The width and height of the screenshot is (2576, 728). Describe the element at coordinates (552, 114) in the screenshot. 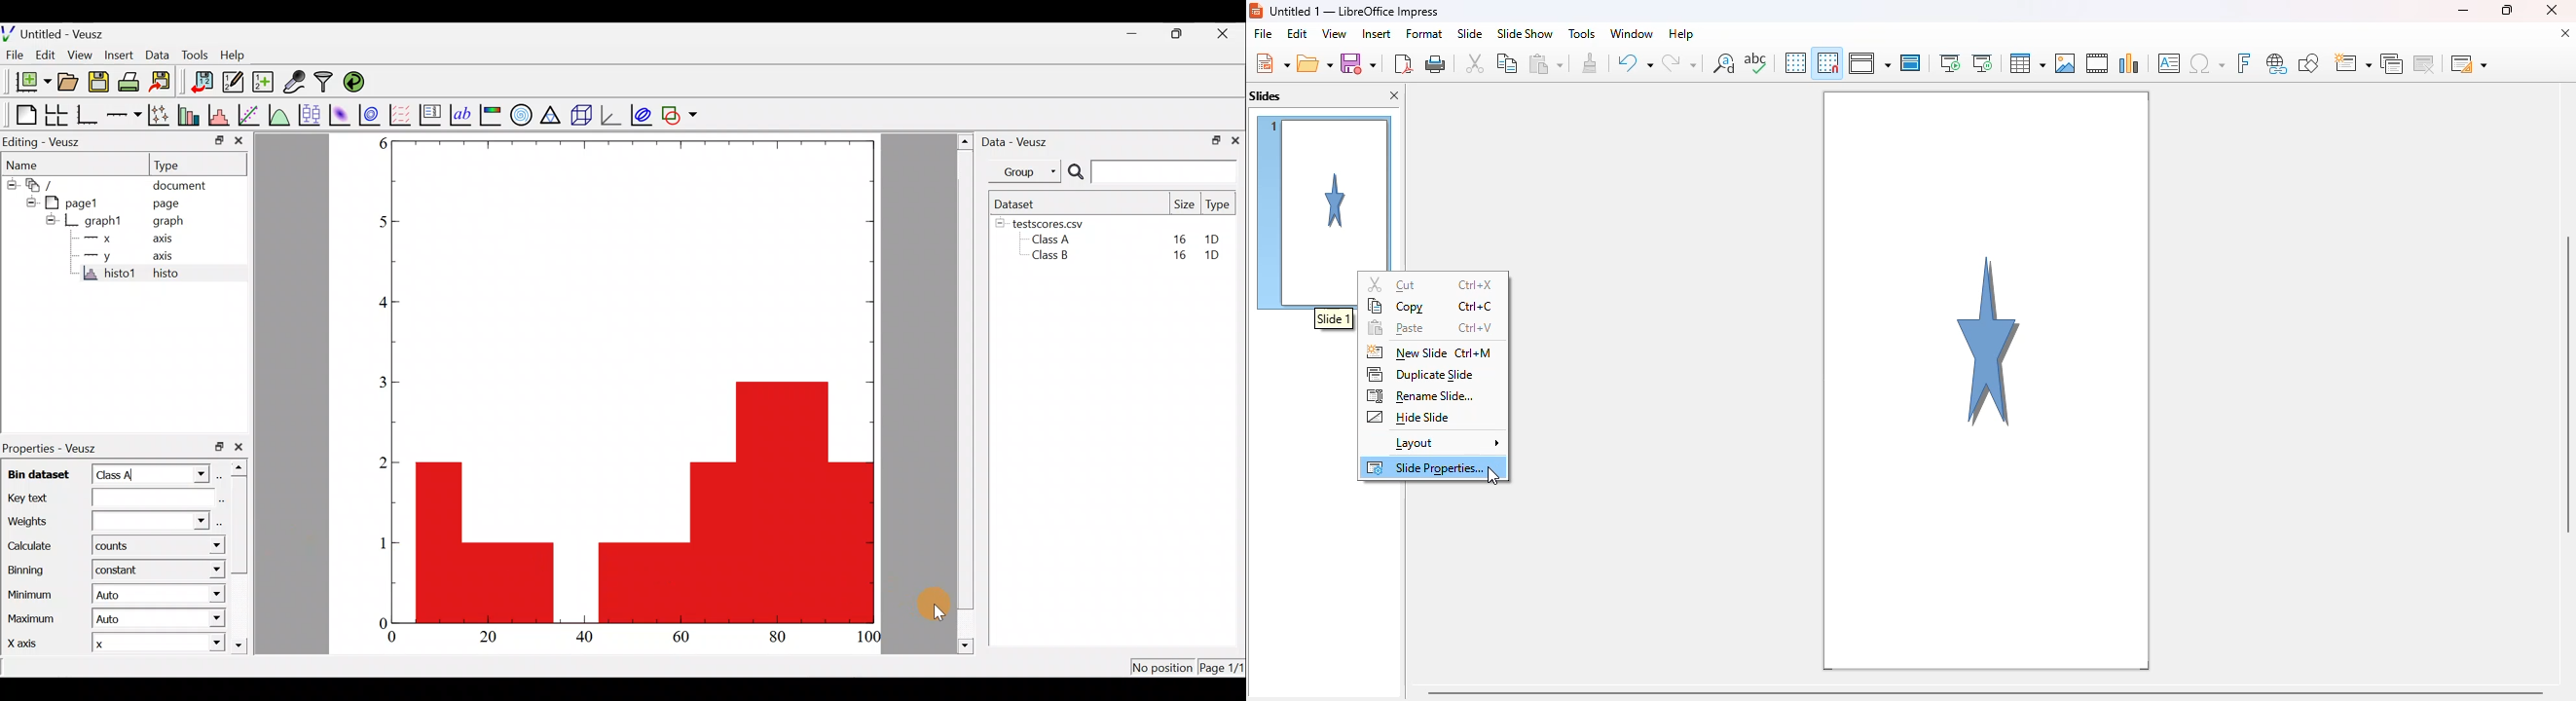

I see `Ternary graph` at that location.